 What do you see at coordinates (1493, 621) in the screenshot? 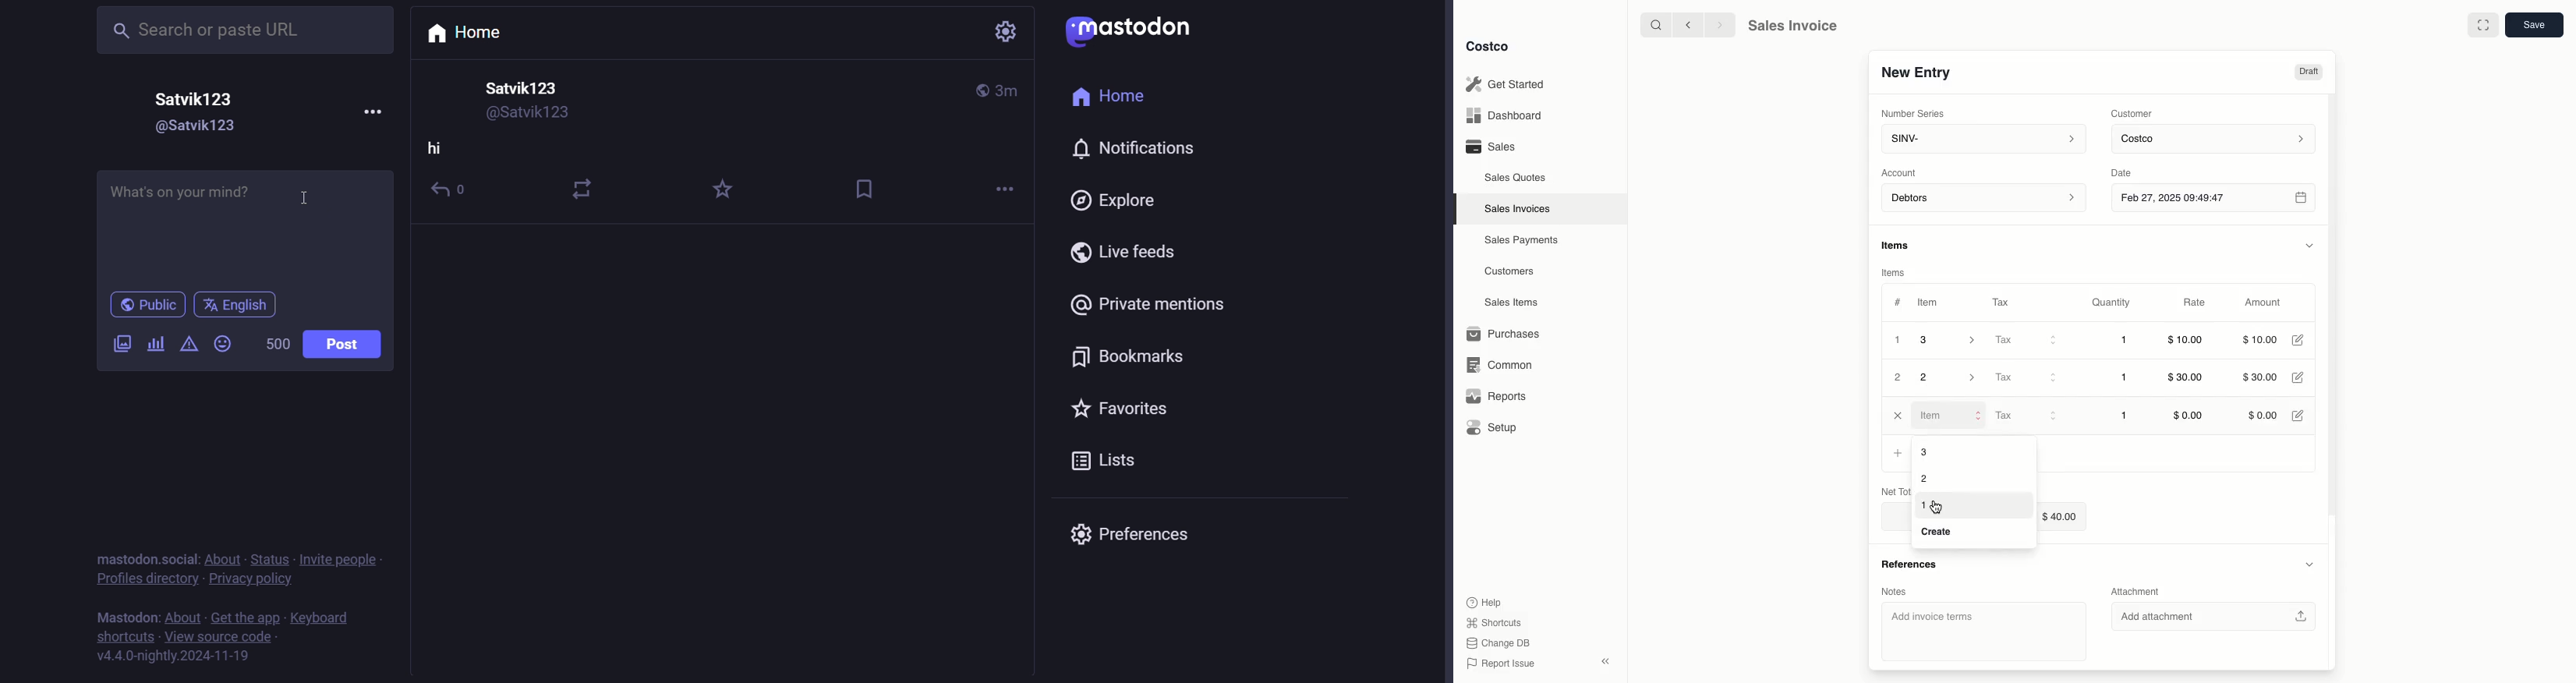
I see `Shortcuts` at bounding box center [1493, 621].